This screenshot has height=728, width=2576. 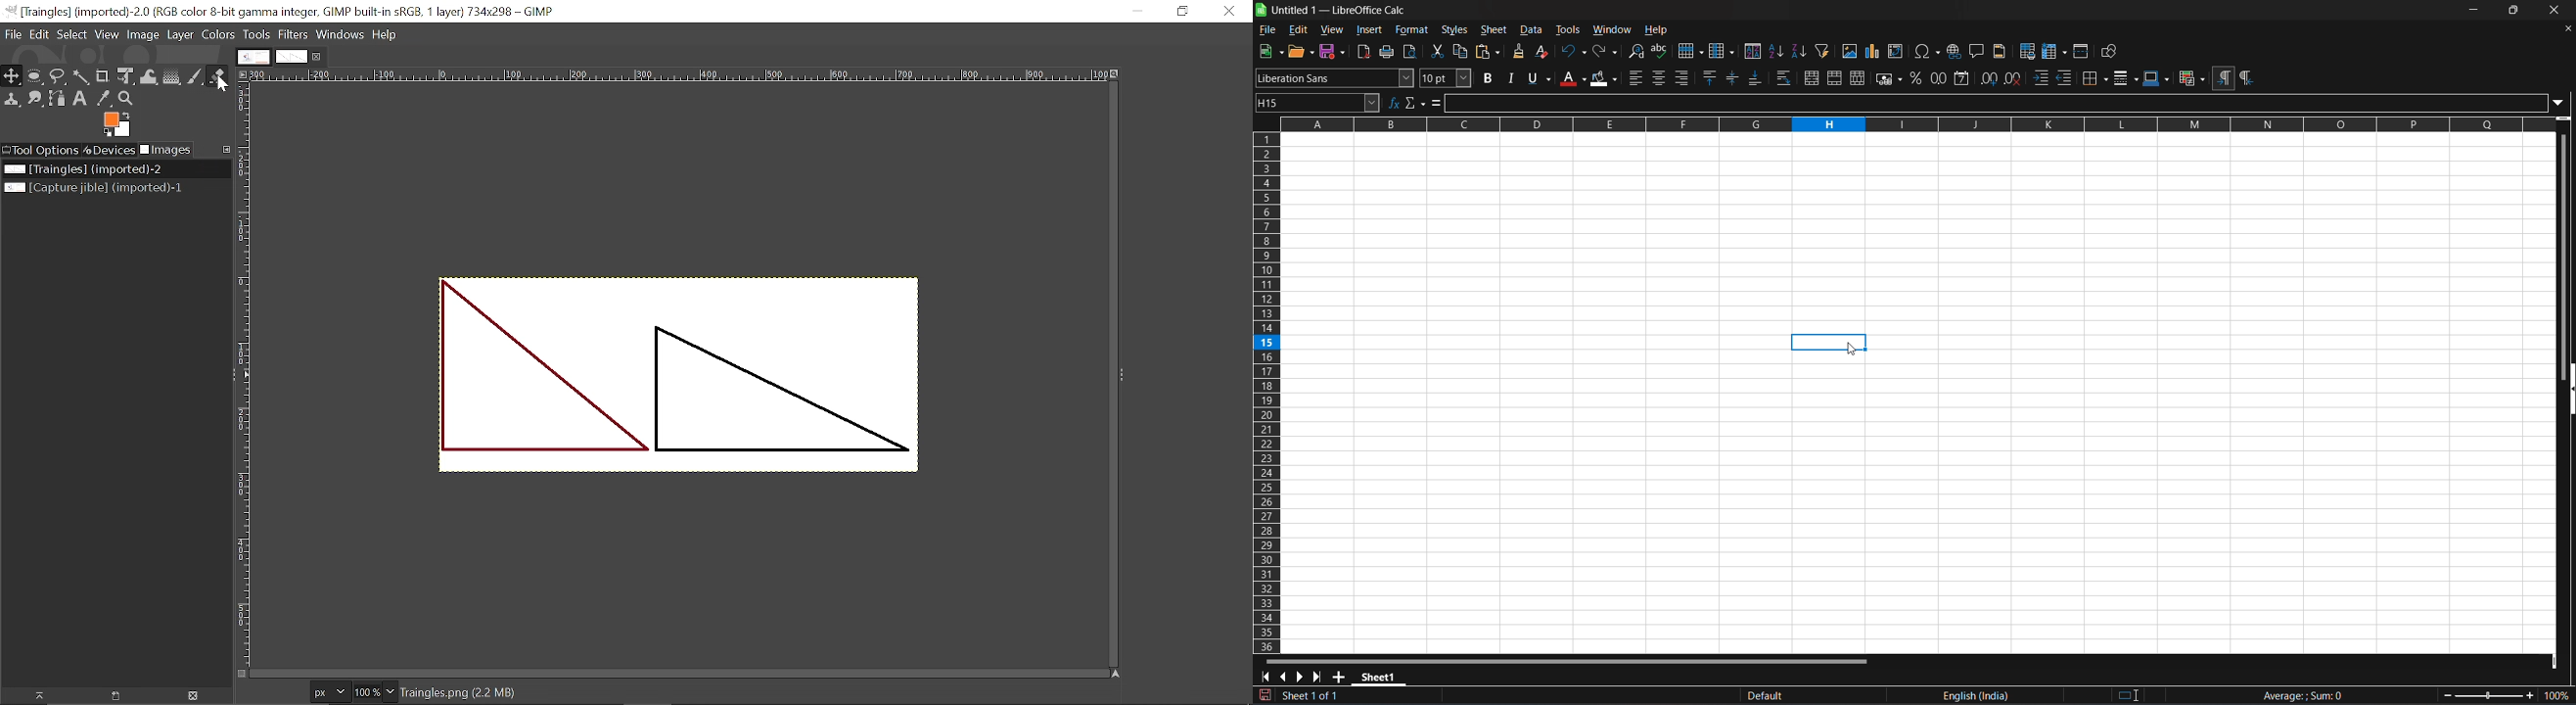 What do you see at coordinates (80, 78) in the screenshot?
I see `Fuzzy select tool` at bounding box center [80, 78].